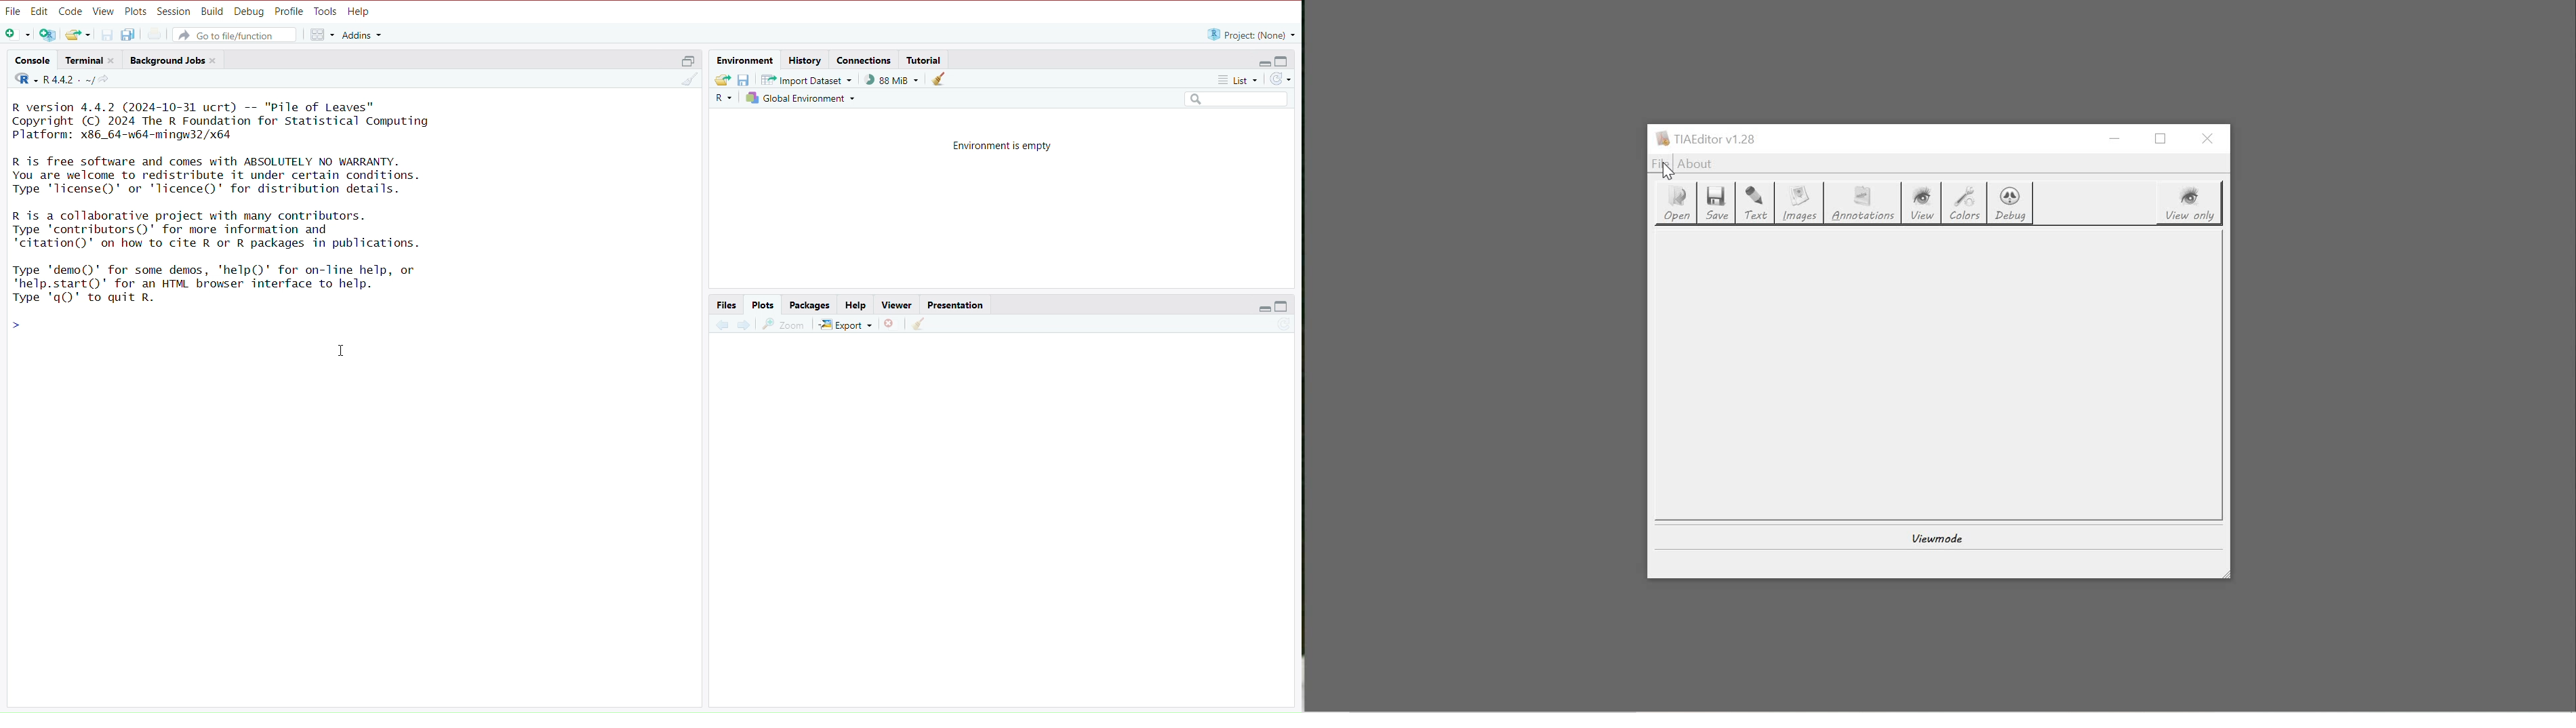 Image resolution: width=2576 pixels, height=728 pixels. I want to click on view, so click(104, 12).